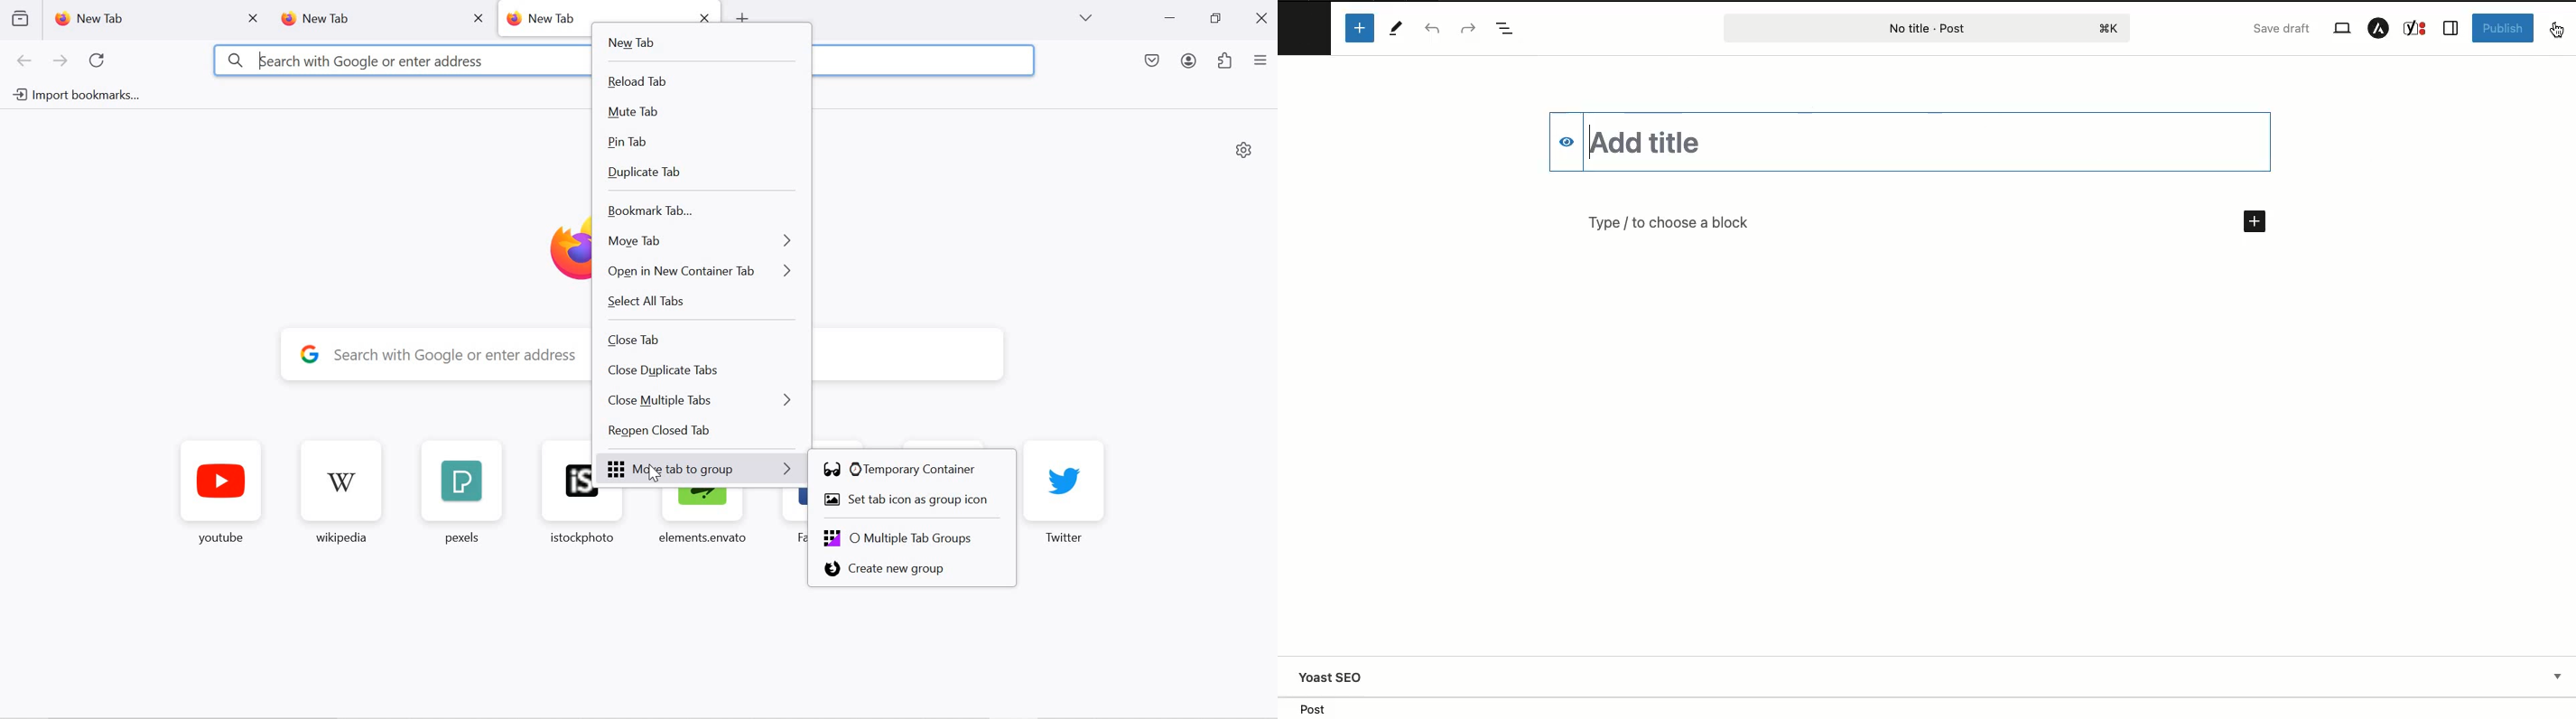  What do you see at coordinates (742, 15) in the screenshot?
I see `open new tab` at bounding box center [742, 15].